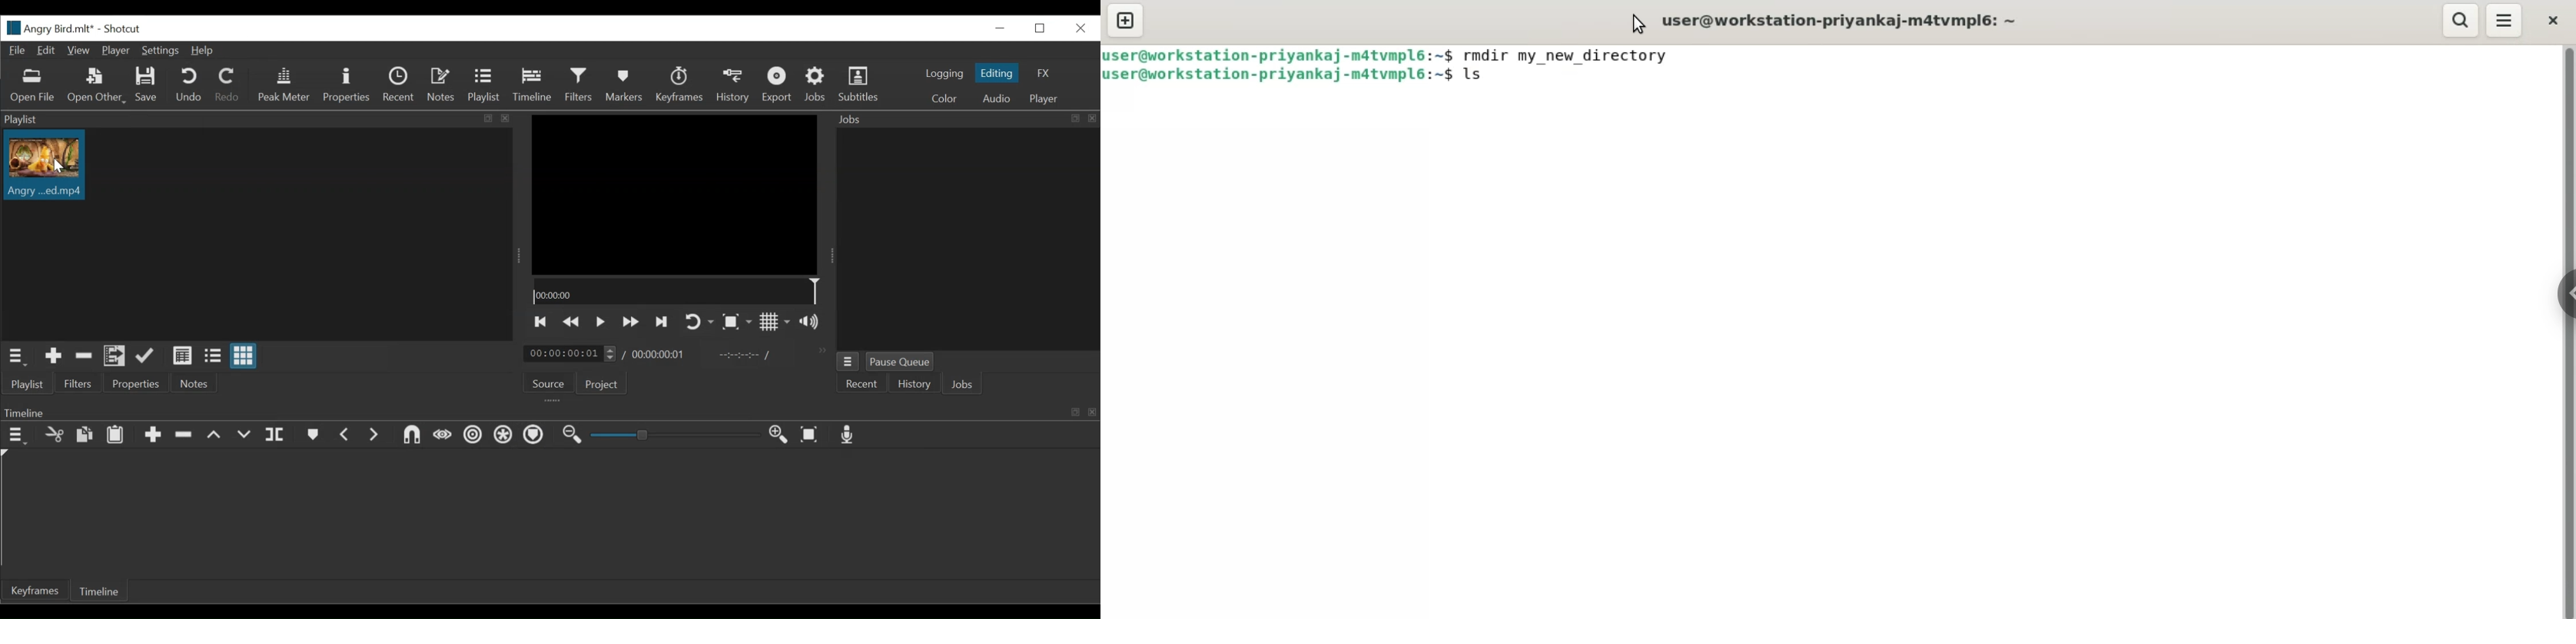  What do you see at coordinates (549, 384) in the screenshot?
I see `Source` at bounding box center [549, 384].